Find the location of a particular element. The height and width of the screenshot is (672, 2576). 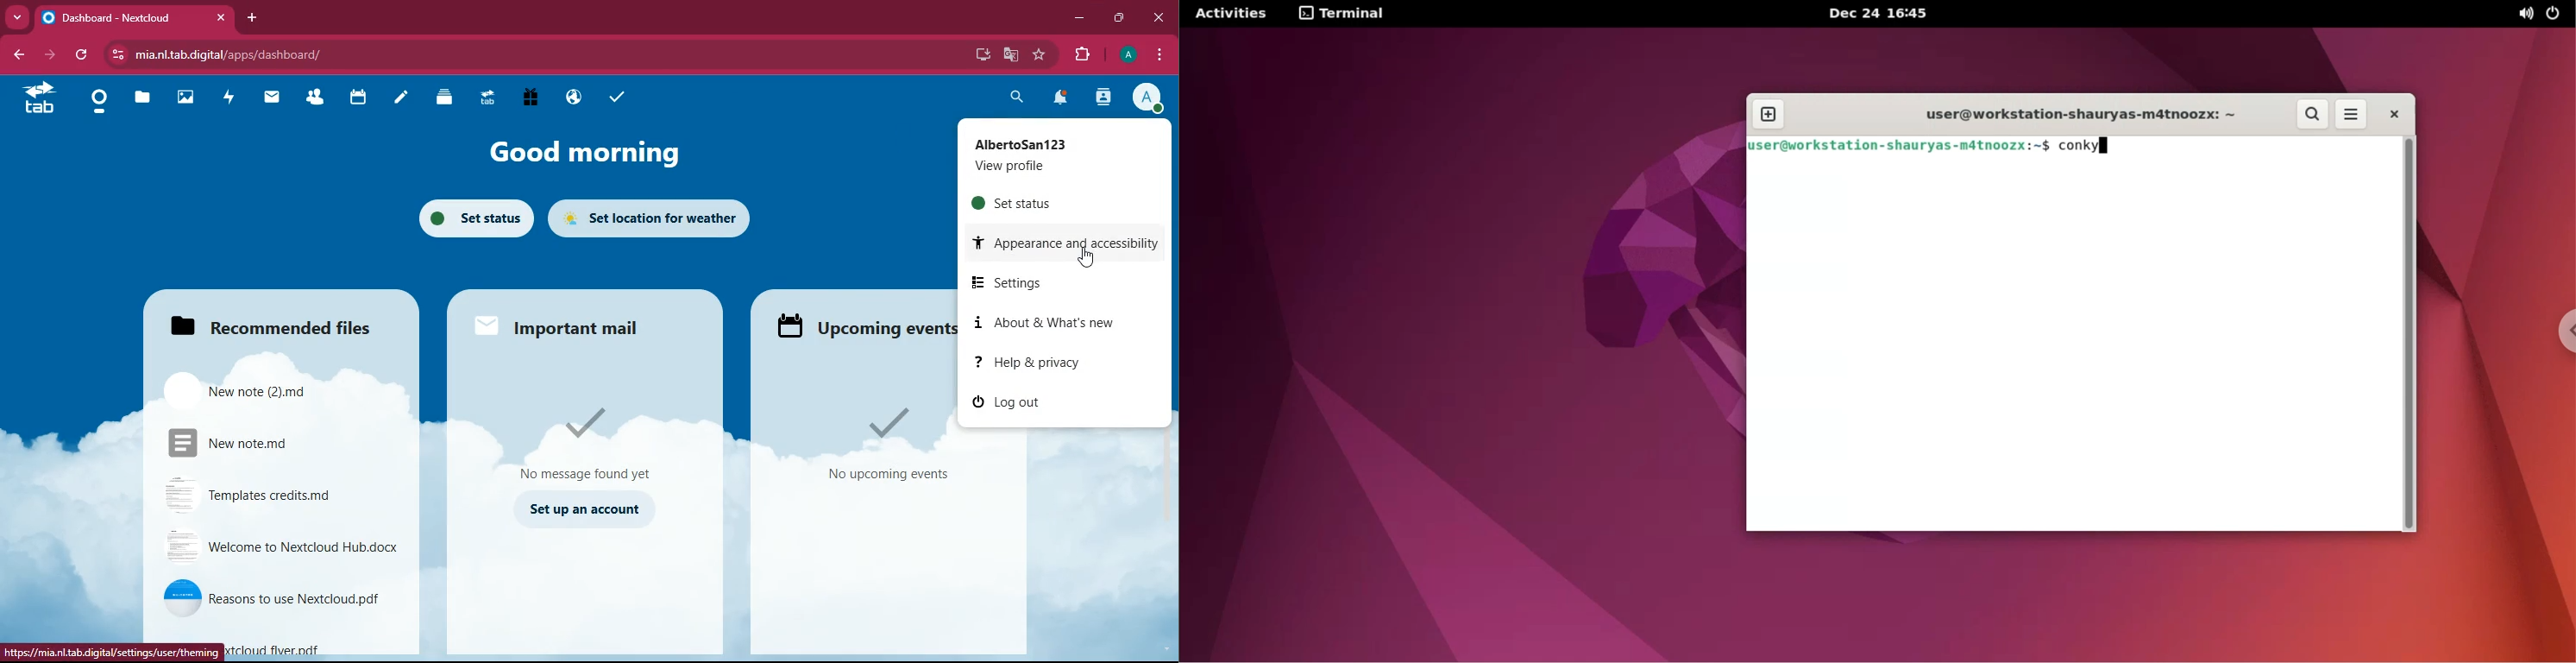

set up is located at coordinates (589, 511).